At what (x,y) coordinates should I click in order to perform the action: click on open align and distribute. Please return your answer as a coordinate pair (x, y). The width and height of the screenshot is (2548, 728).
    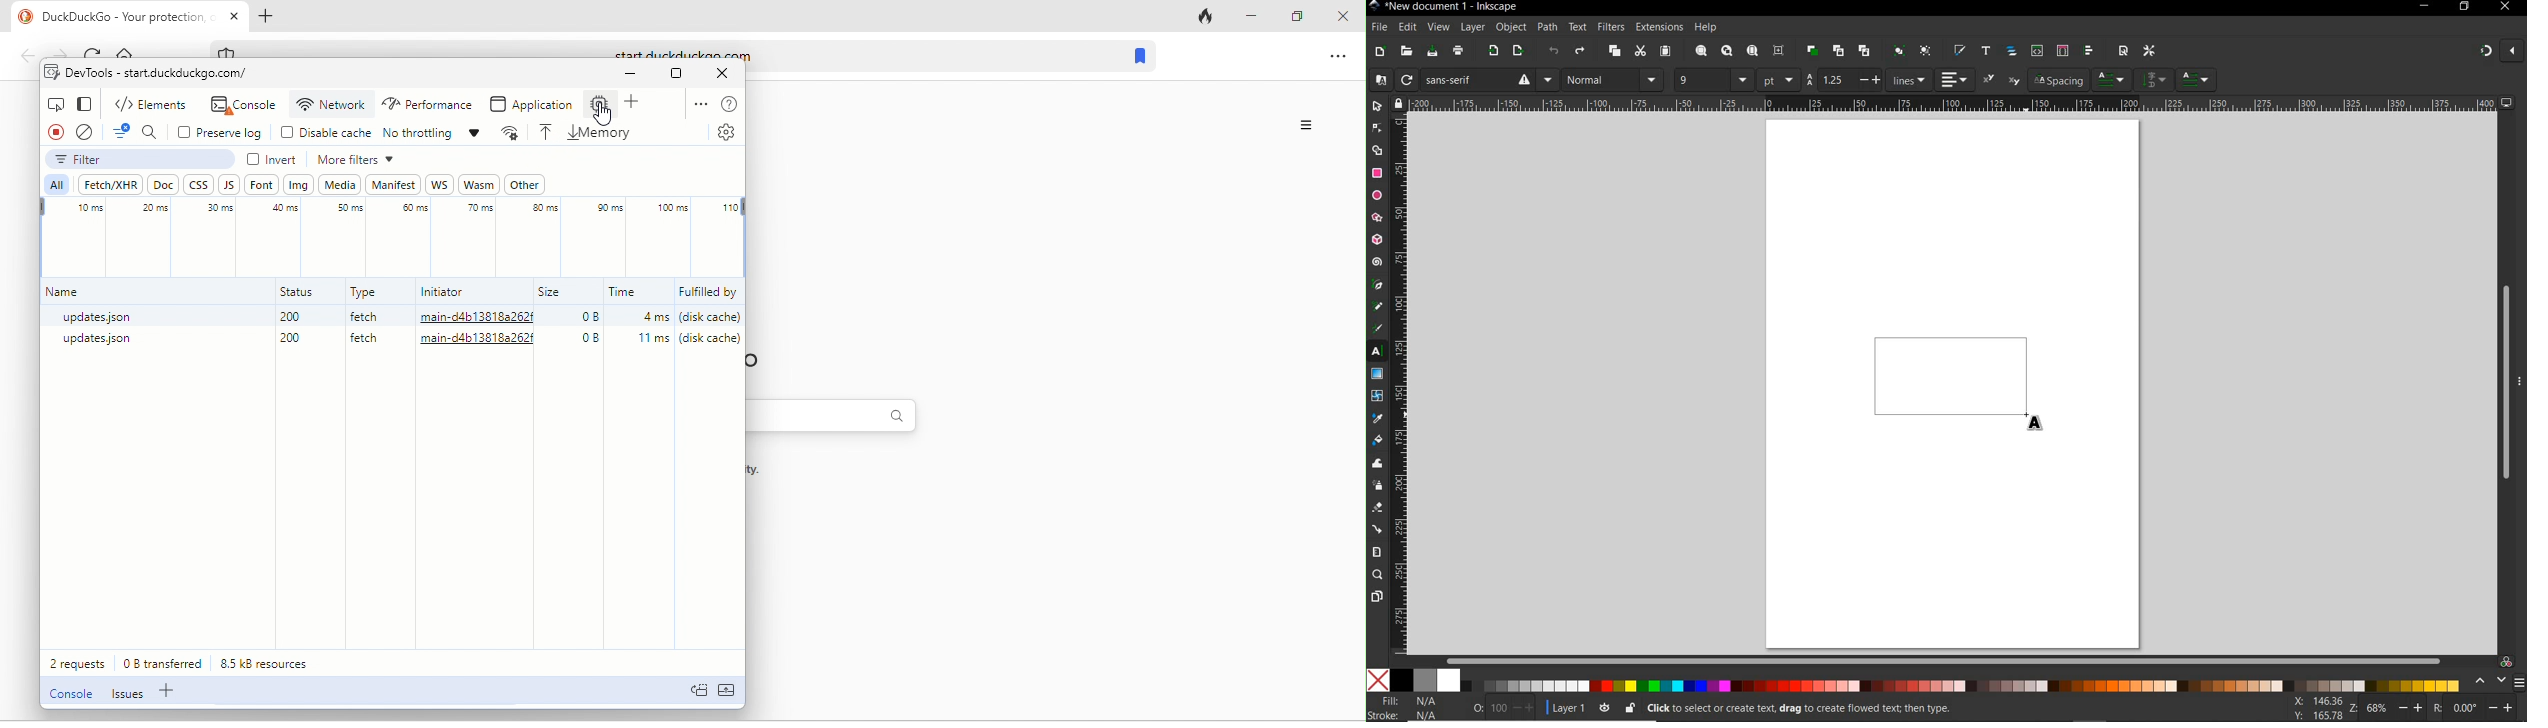
    Looking at the image, I should click on (2088, 50).